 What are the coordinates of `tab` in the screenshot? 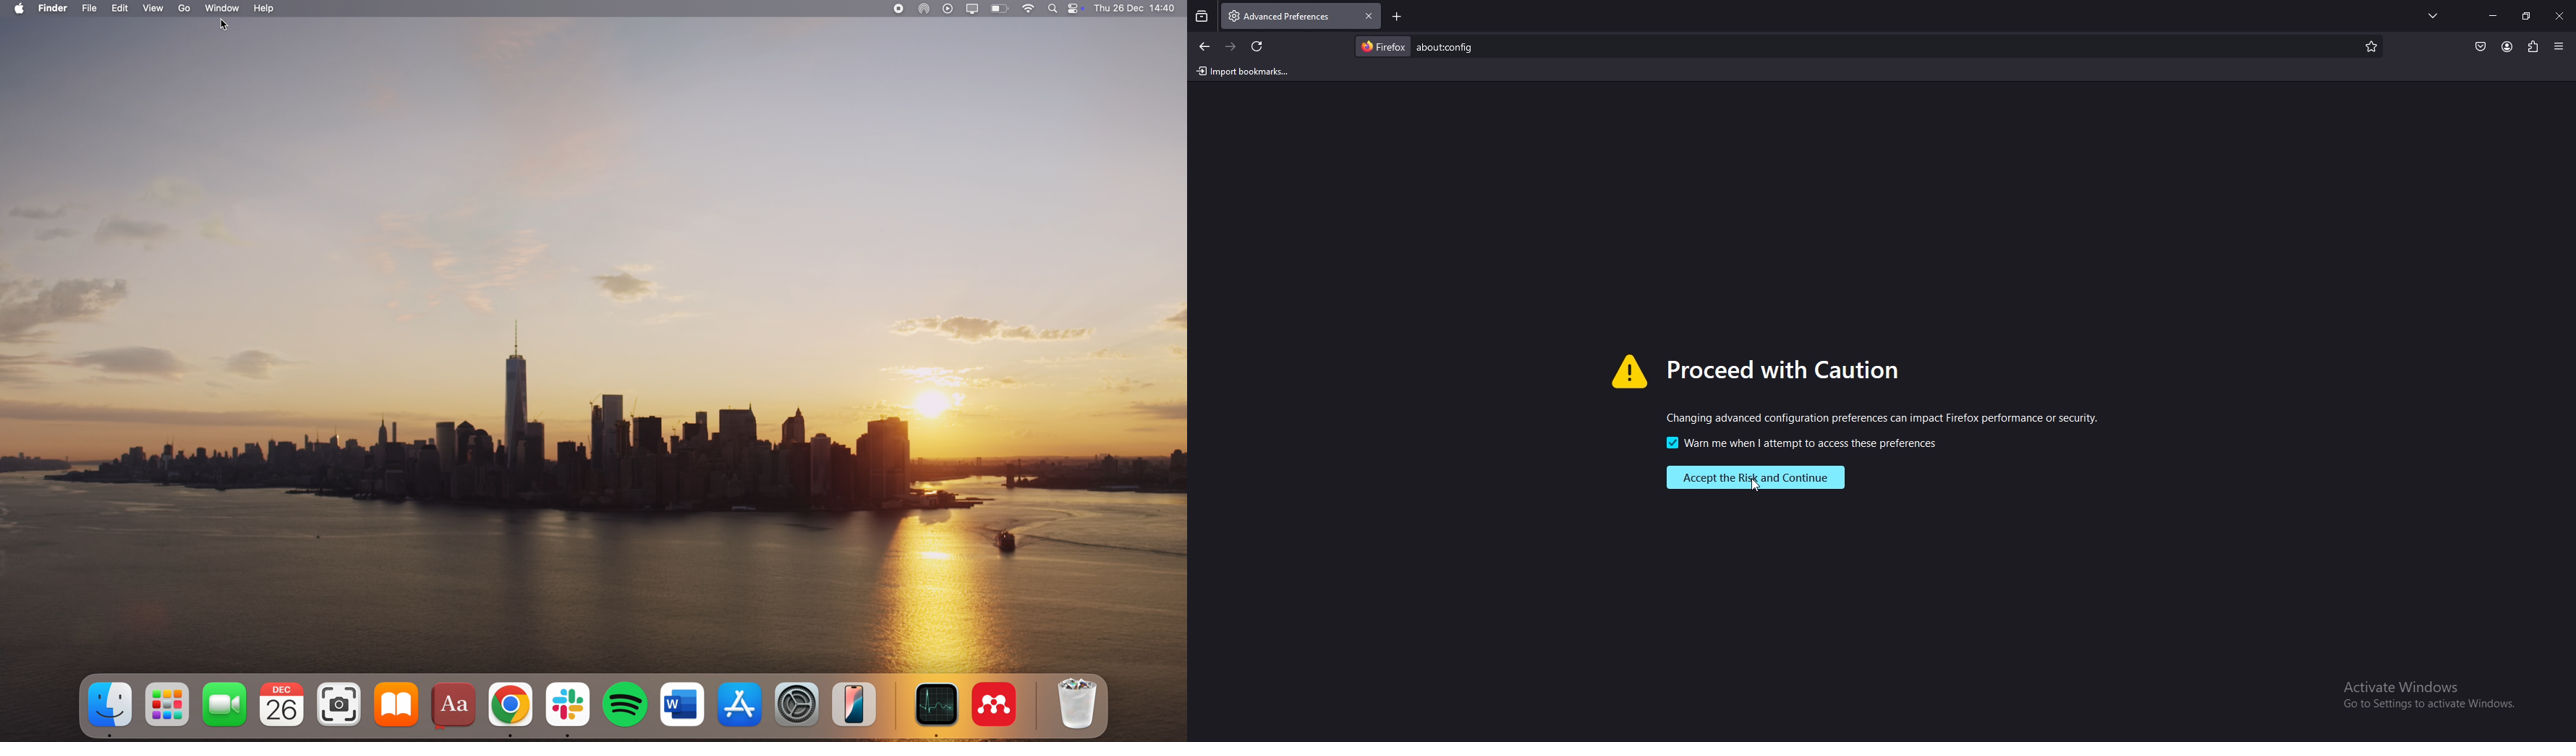 It's located at (1272, 14).